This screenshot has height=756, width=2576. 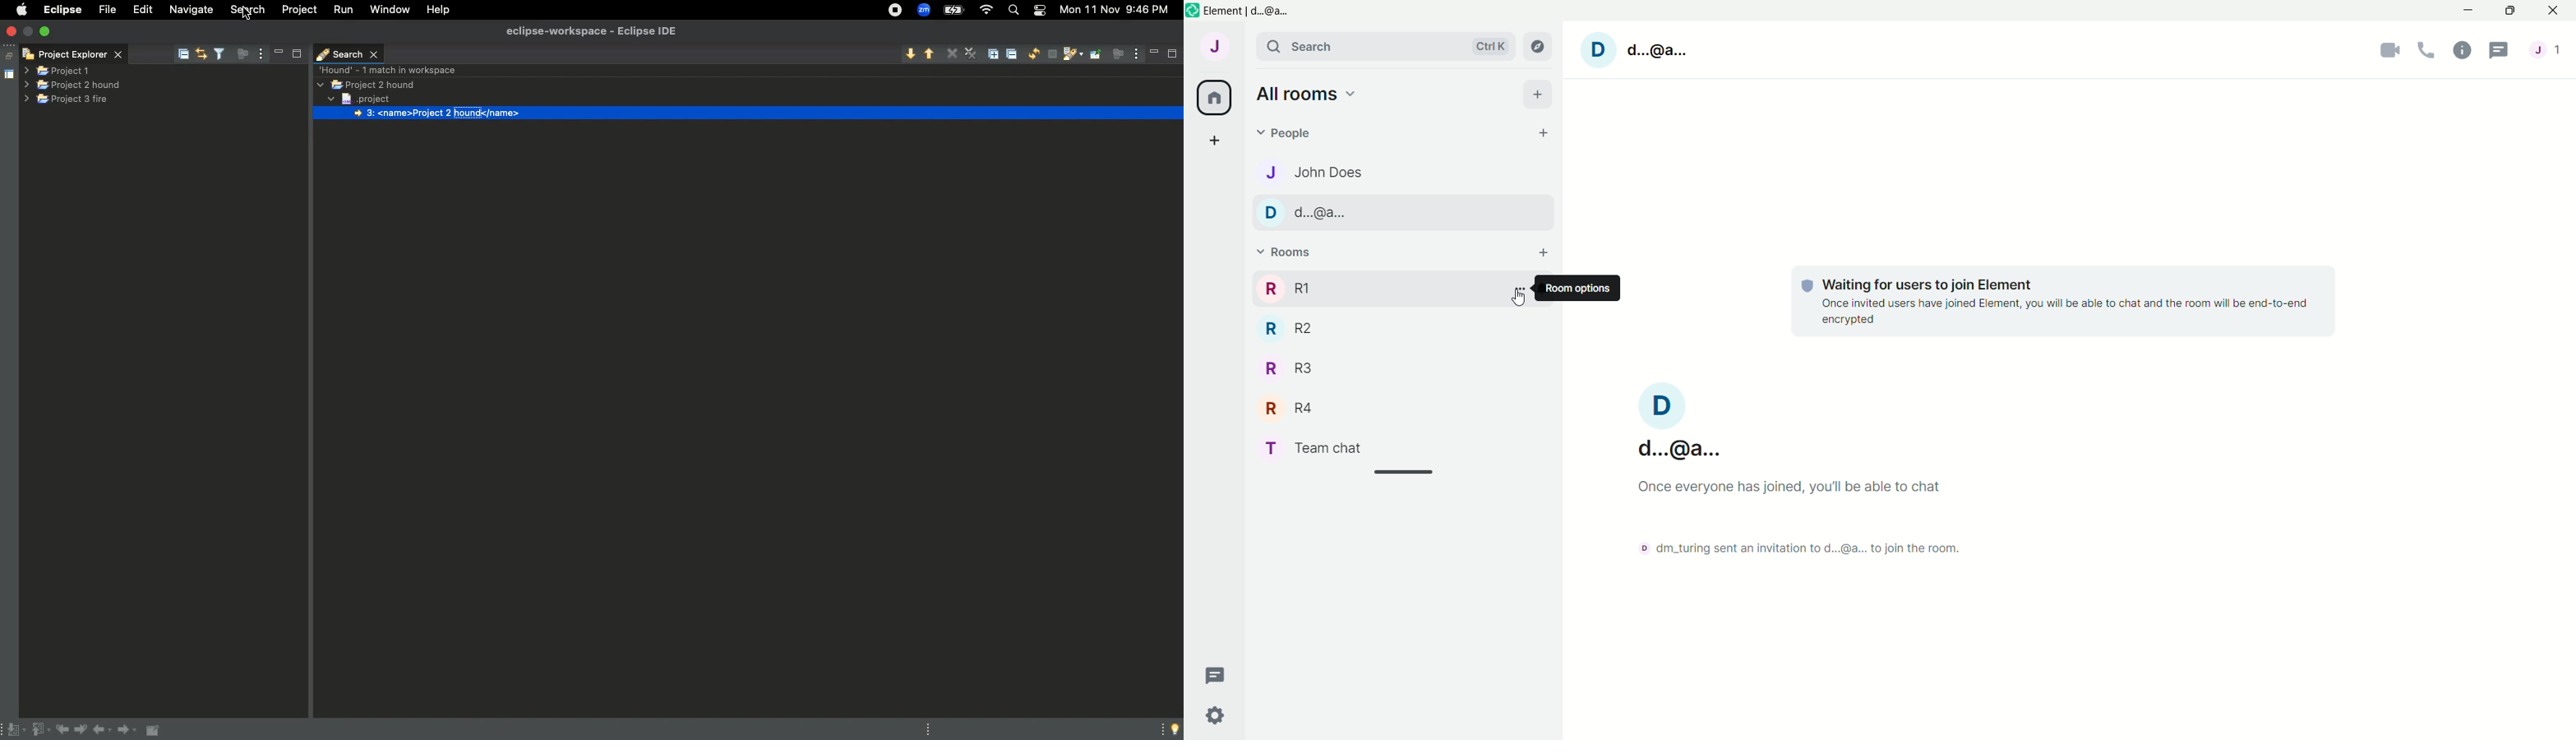 I want to click on Cursor, so click(x=1519, y=303).